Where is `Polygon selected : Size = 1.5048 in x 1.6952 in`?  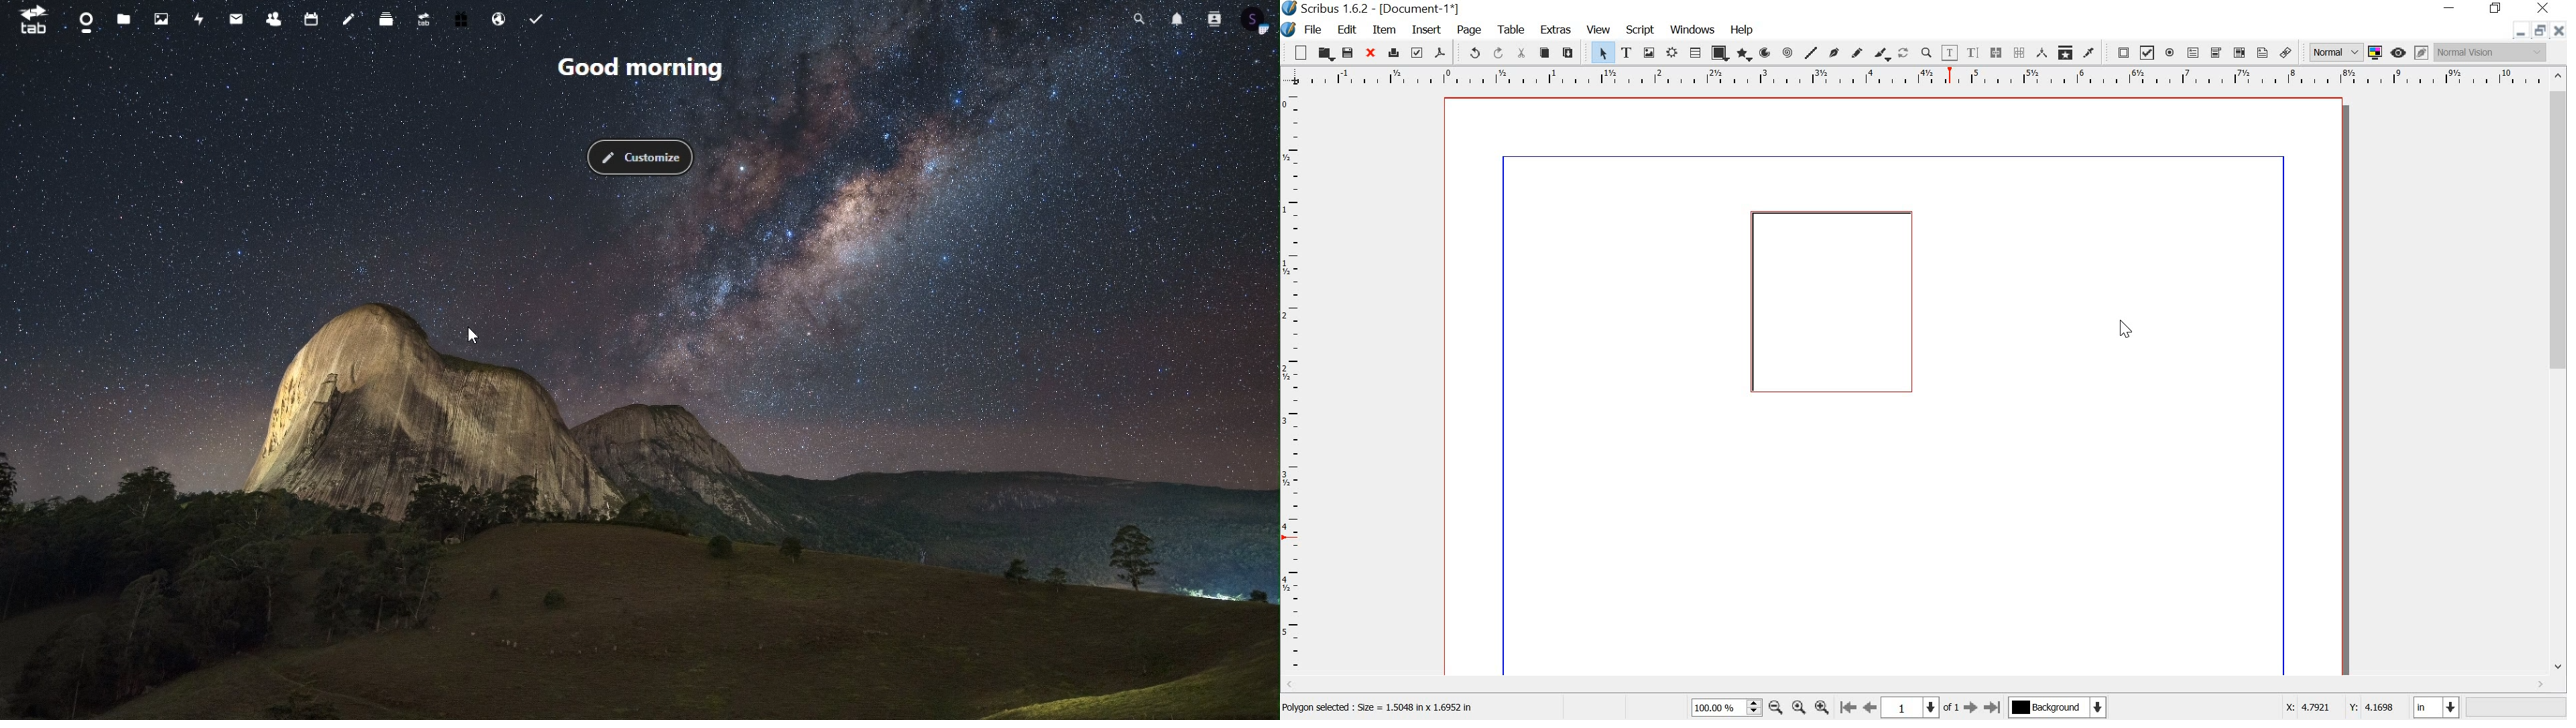
Polygon selected : Size = 1.5048 in x 1.6952 in is located at coordinates (1381, 710).